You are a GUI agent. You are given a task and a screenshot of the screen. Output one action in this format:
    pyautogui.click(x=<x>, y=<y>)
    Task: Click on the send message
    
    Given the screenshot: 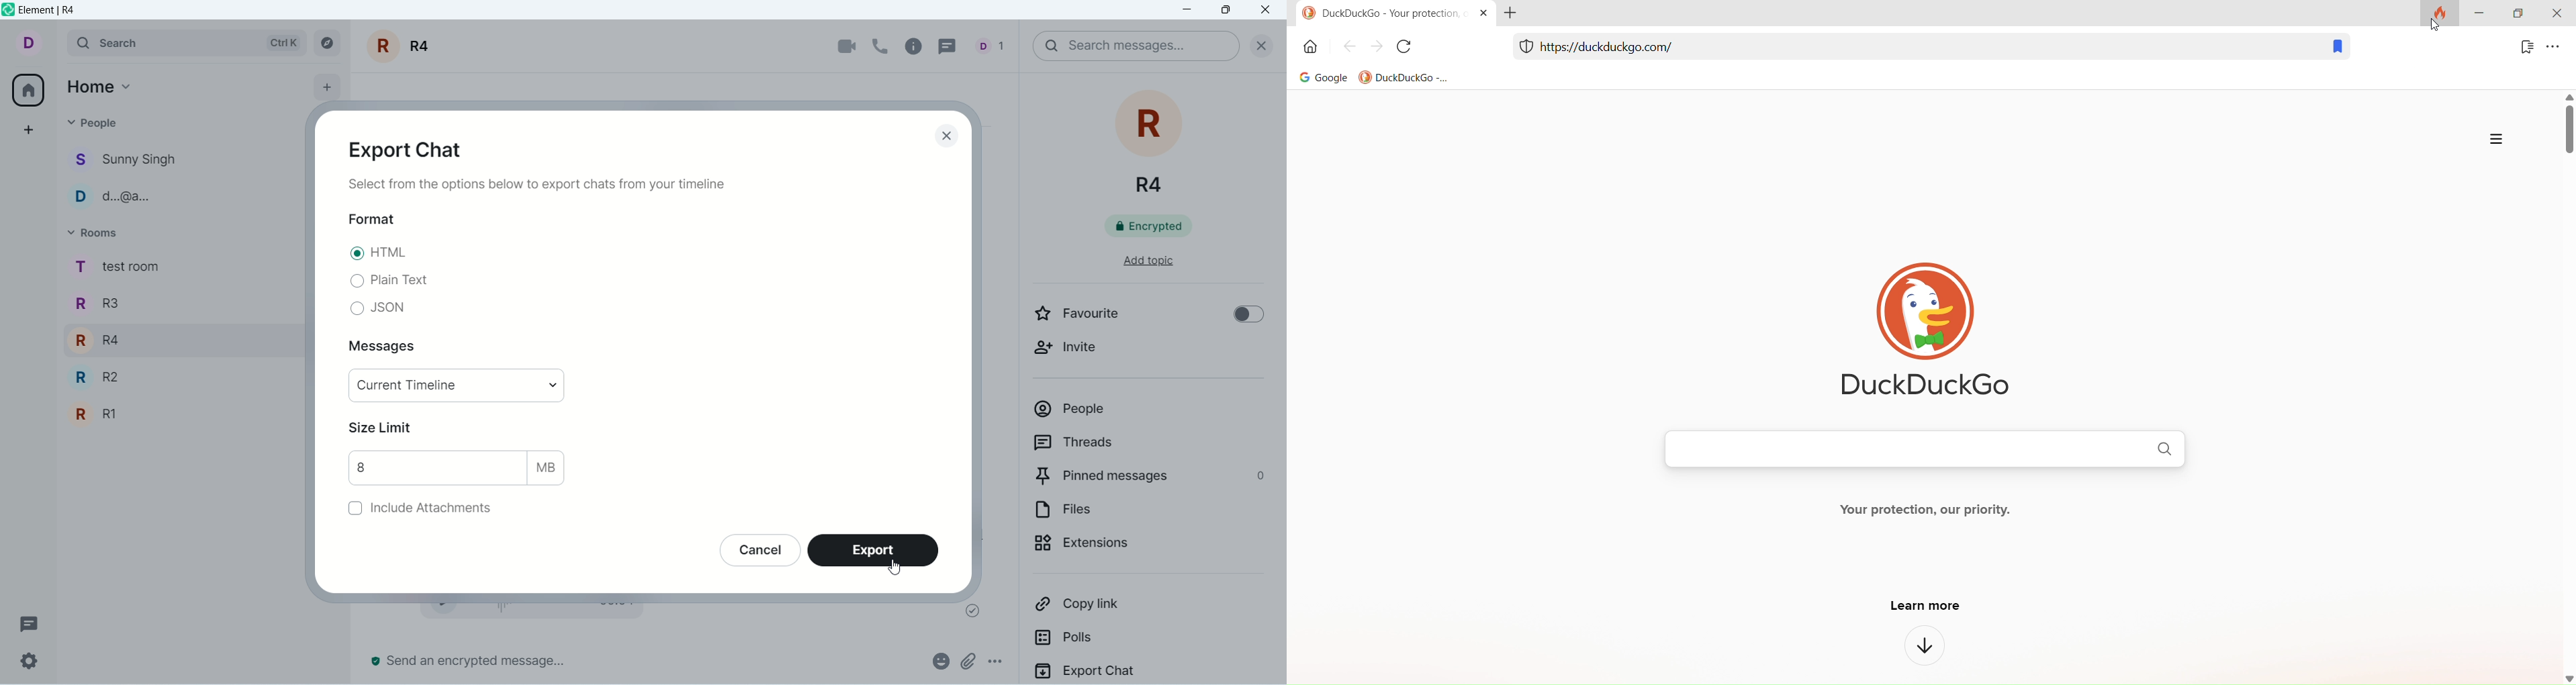 What is the action you would take?
    pyautogui.click(x=470, y=661)
    